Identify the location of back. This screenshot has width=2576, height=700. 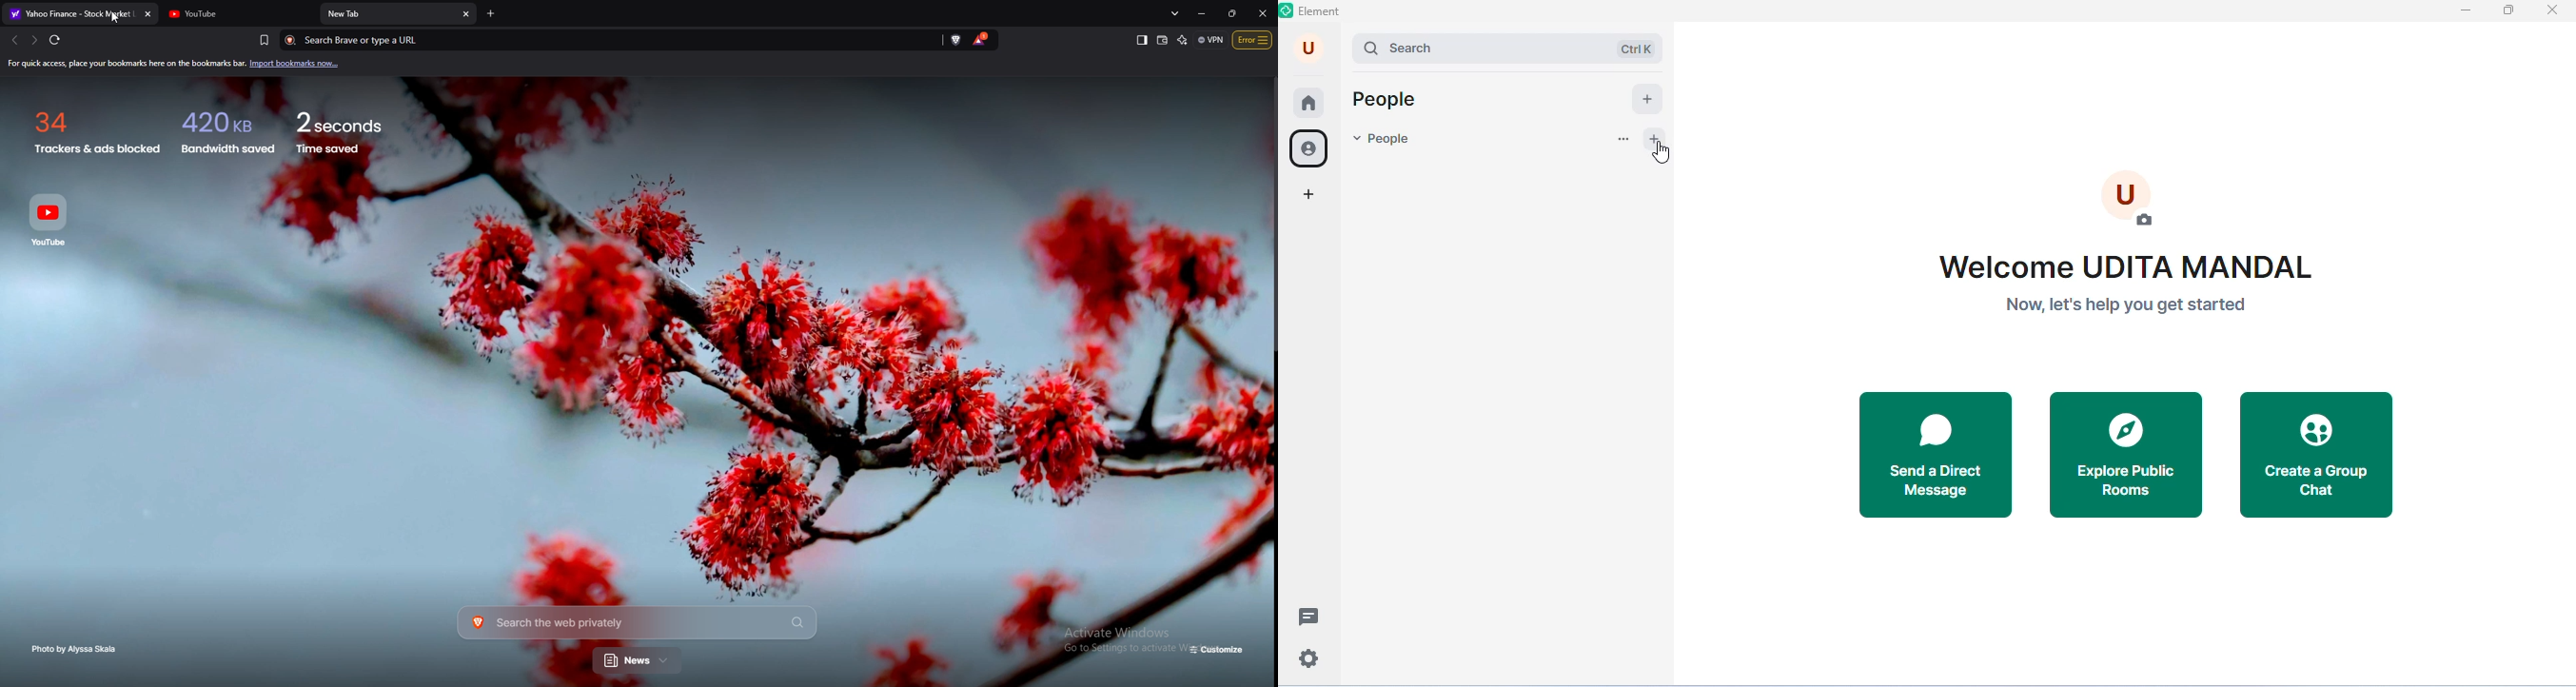
(13, 40).